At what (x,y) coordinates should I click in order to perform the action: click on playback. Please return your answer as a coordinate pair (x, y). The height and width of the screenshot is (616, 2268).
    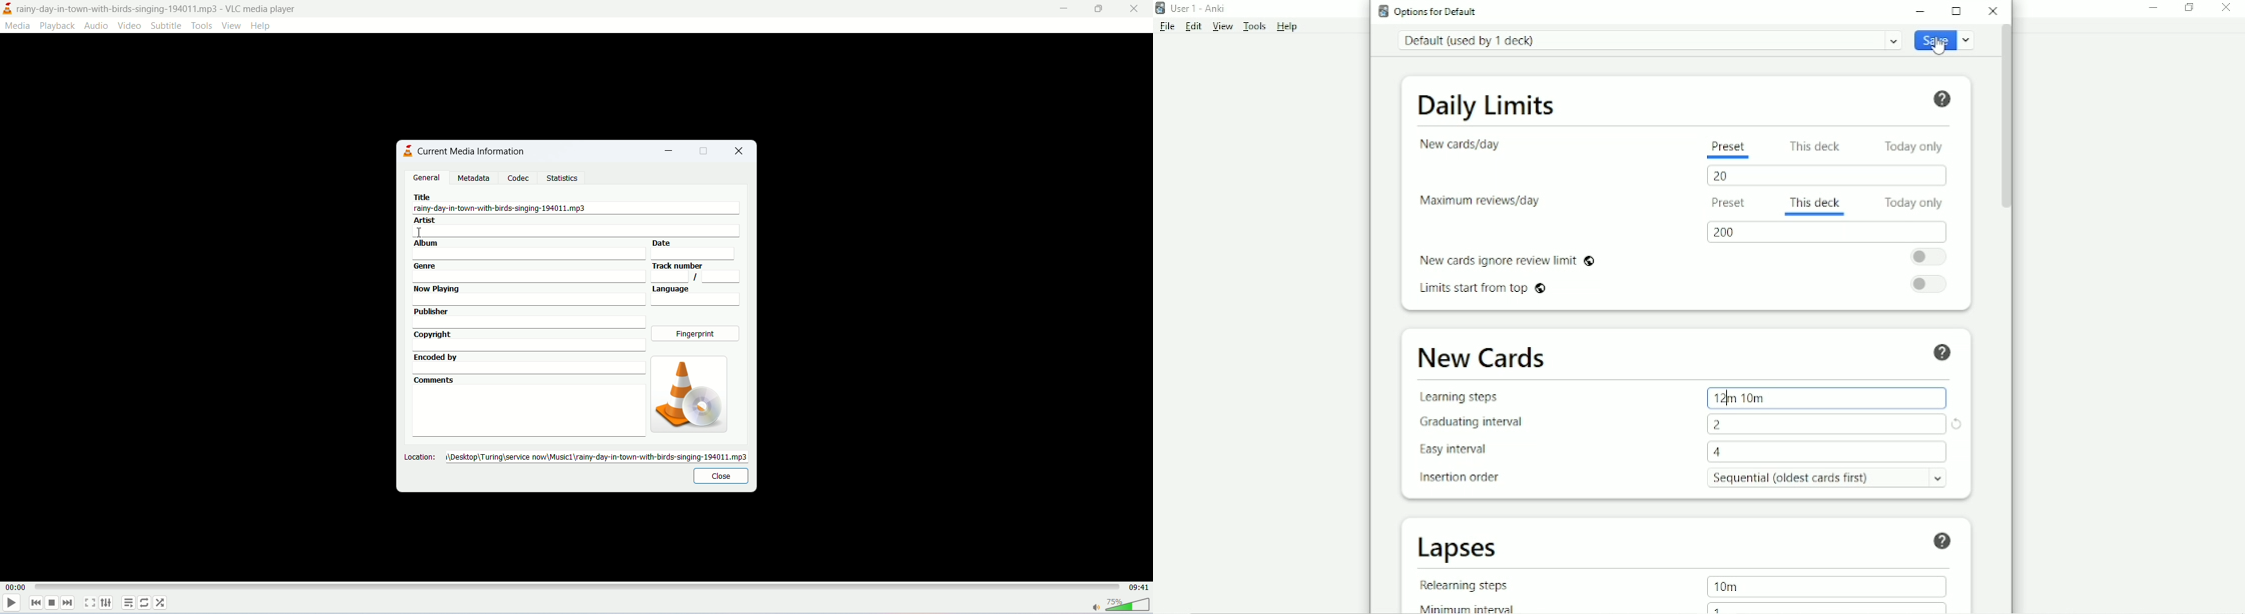
    Looking at the image, I should click on (58, 26).